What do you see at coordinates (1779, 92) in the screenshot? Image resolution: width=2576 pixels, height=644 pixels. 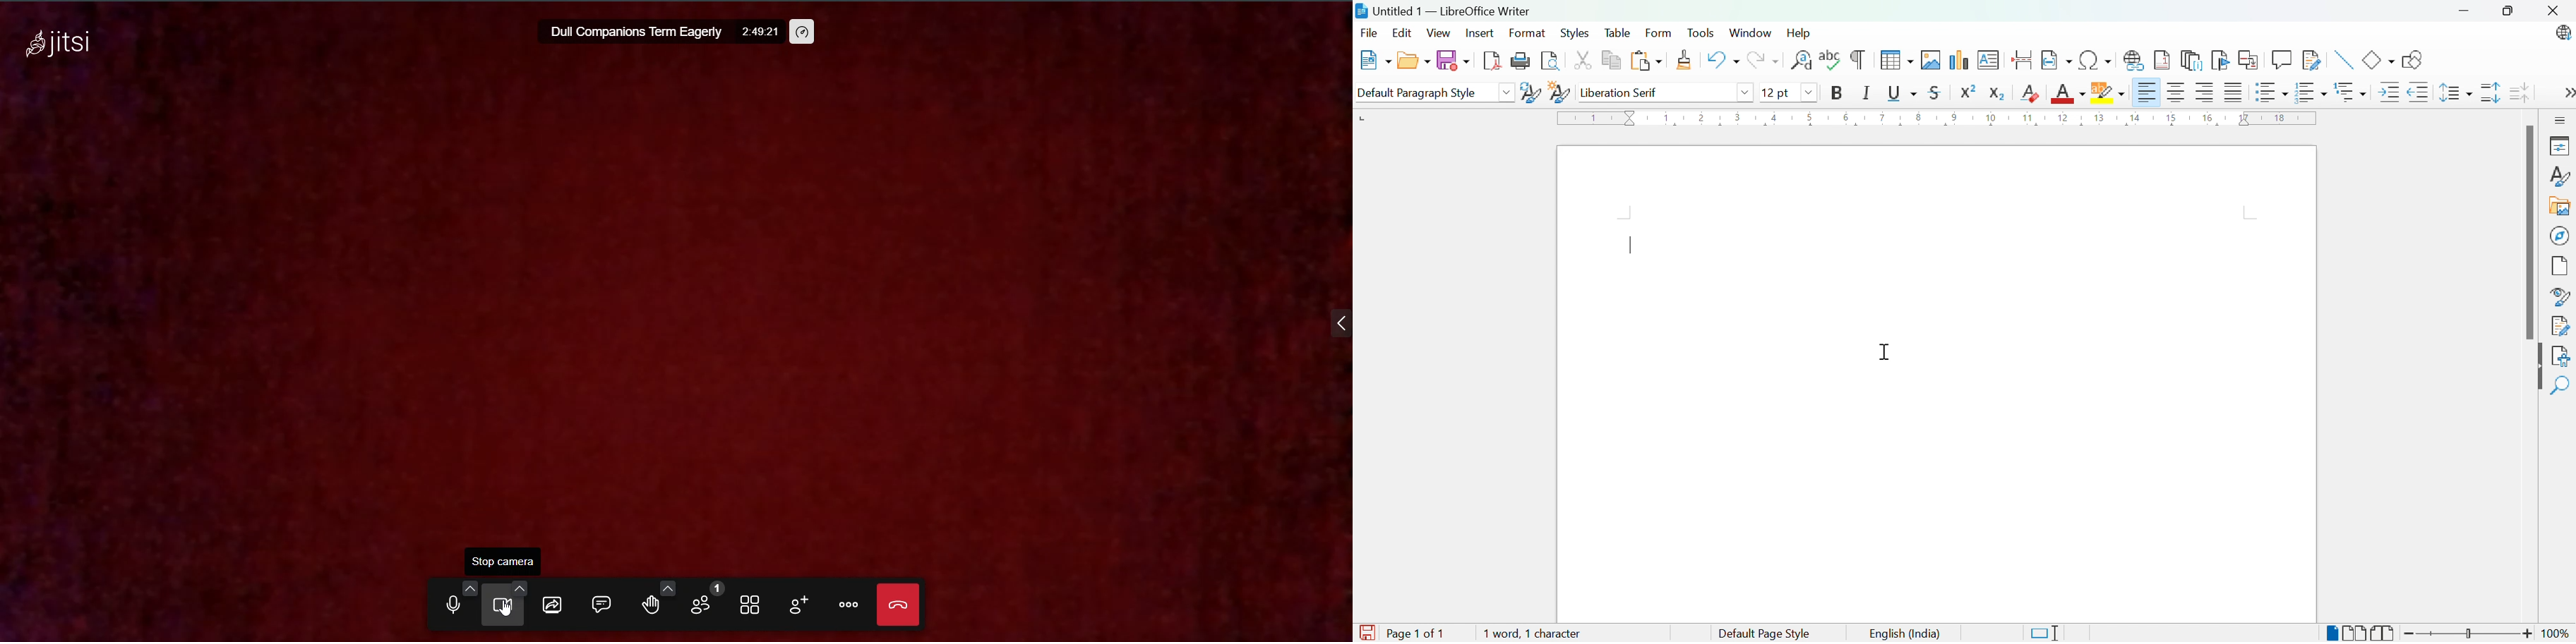 I see `12 pt` at bounding box center [1779, 92].